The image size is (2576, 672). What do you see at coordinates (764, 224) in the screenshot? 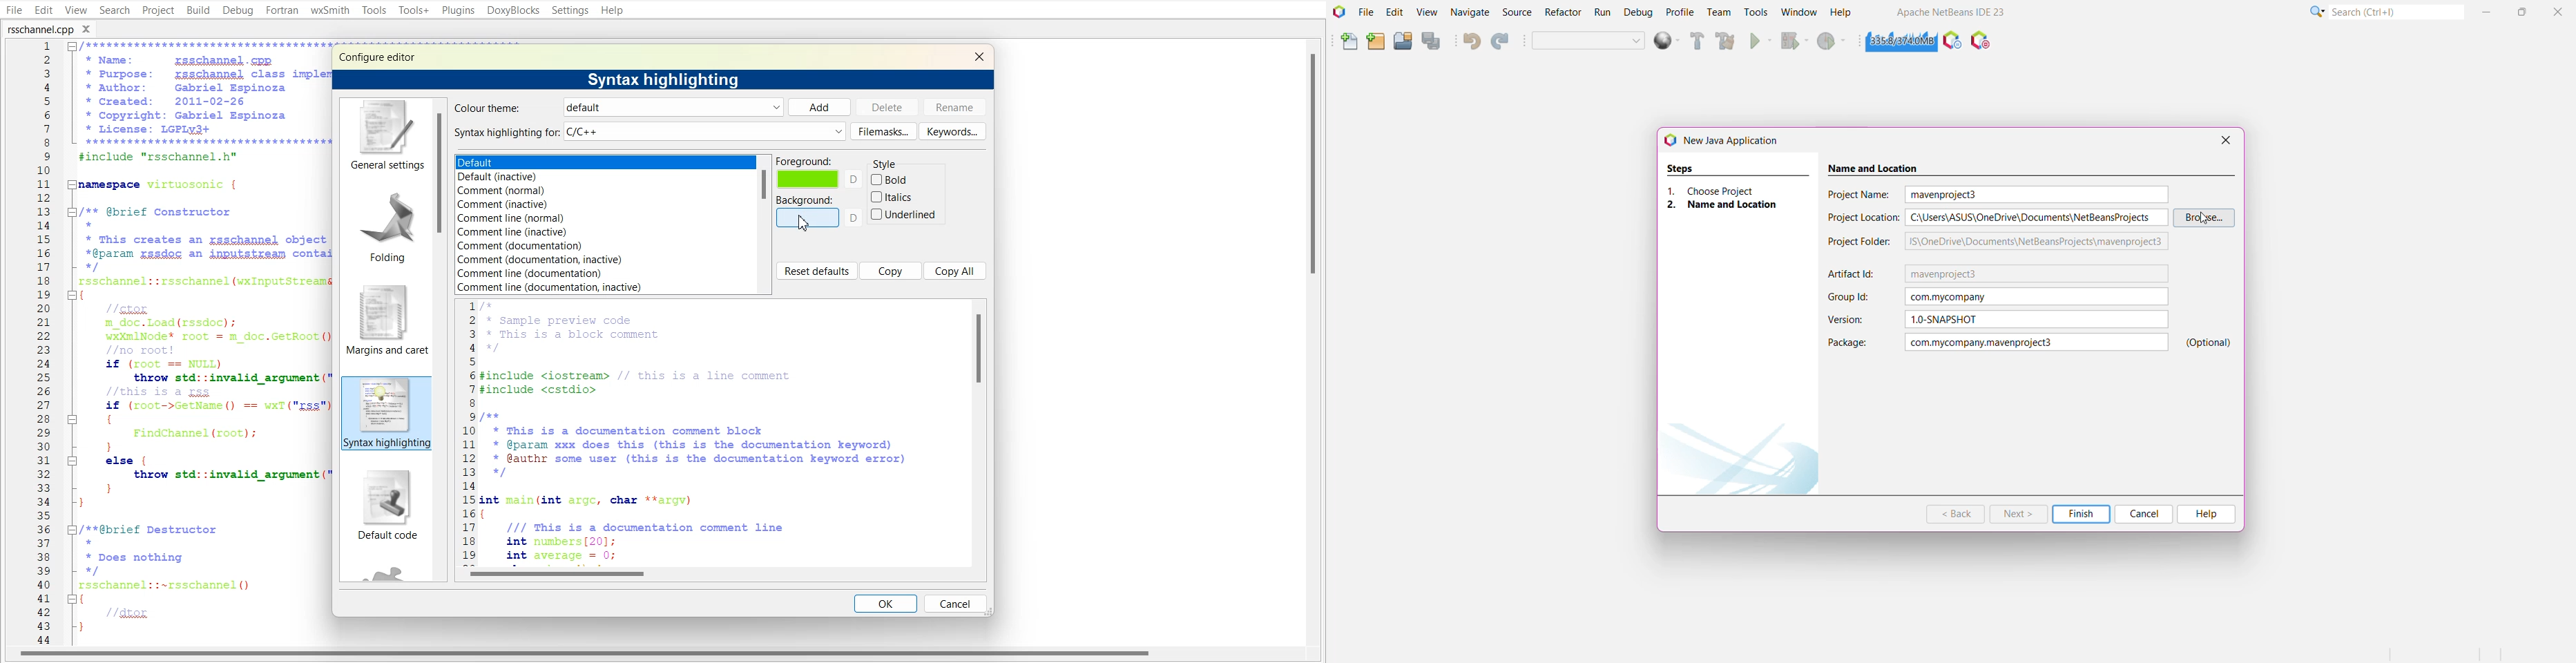
I see `Vertical scroll bar` at bounding box center [764, 224].